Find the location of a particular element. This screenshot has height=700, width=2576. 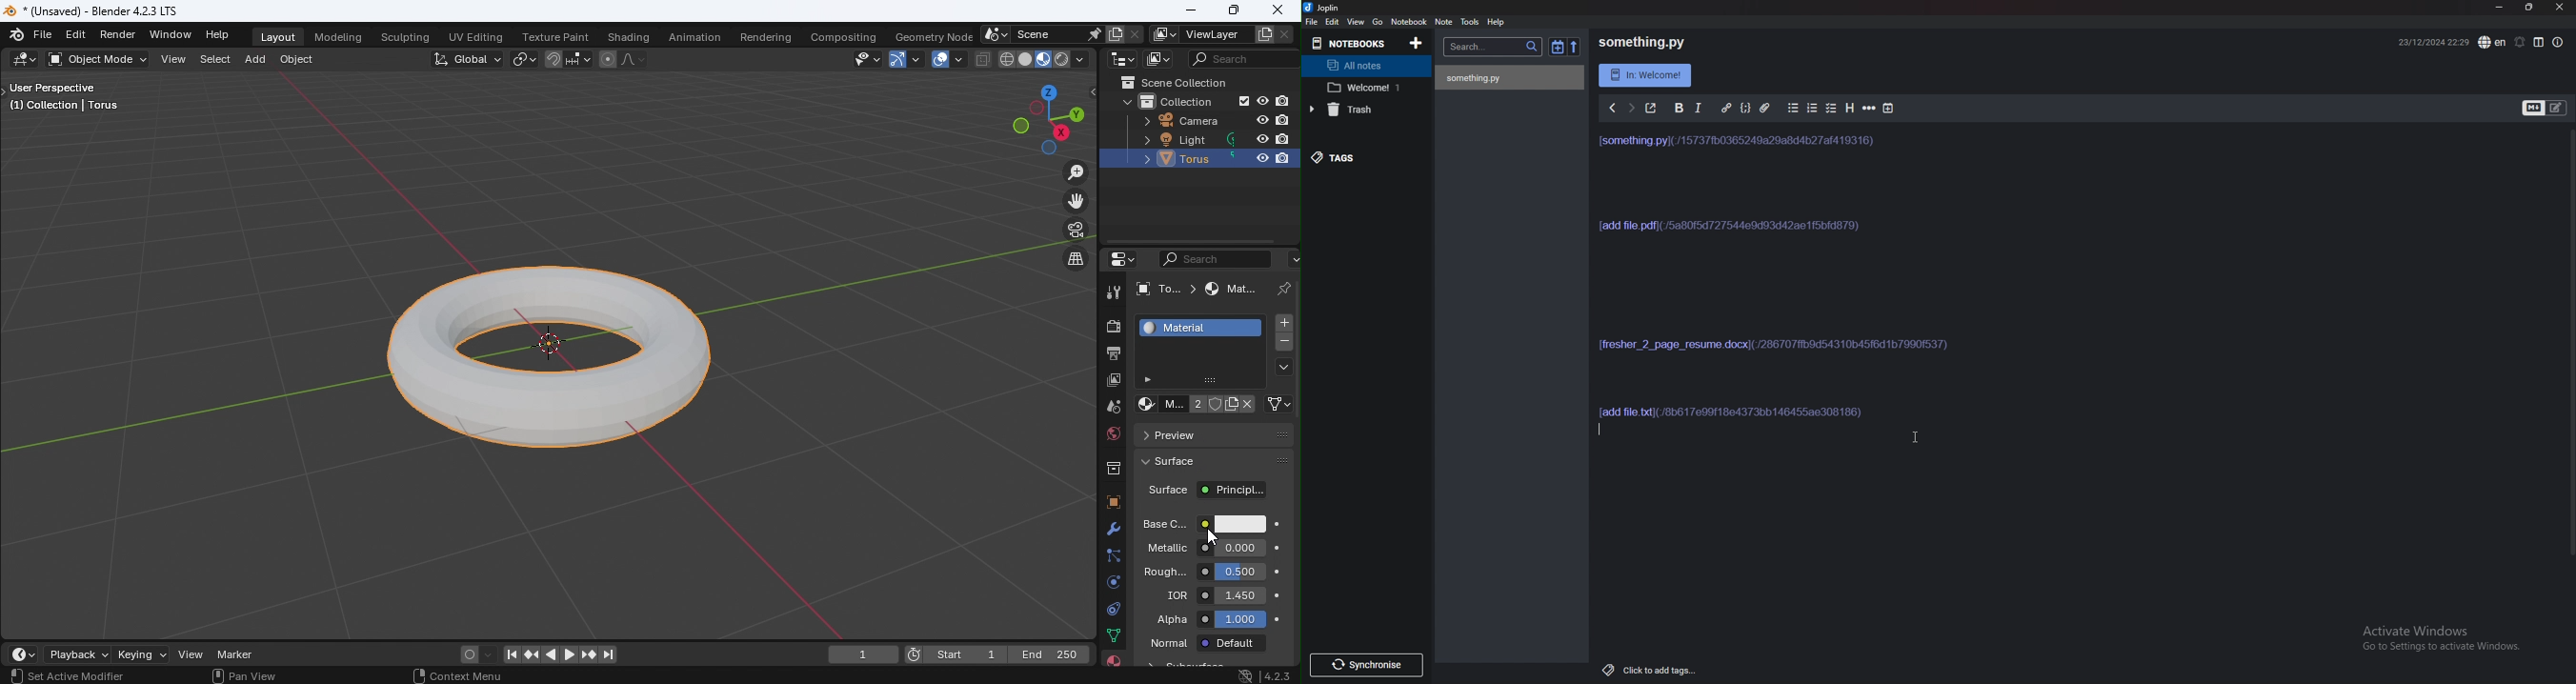

New Material is located at coordinates (1233, 405).